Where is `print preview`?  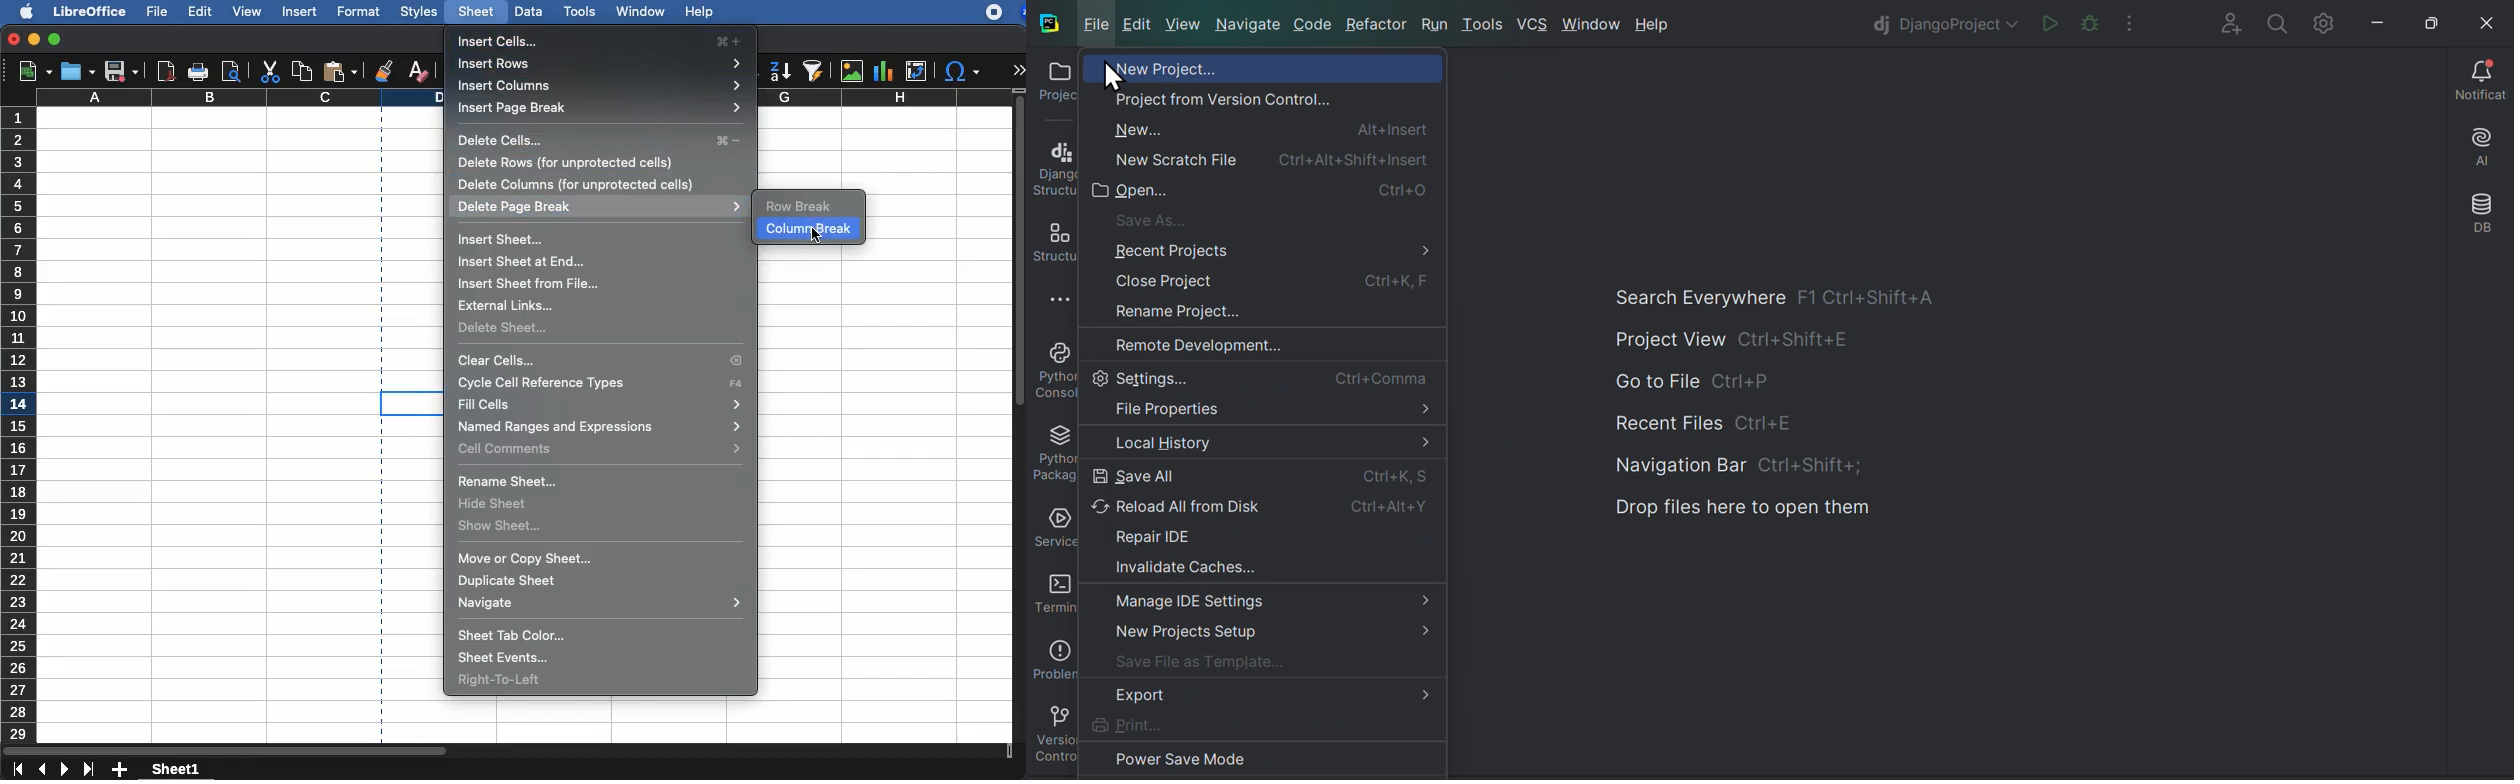 print preview is located at coordinates (230, 71).